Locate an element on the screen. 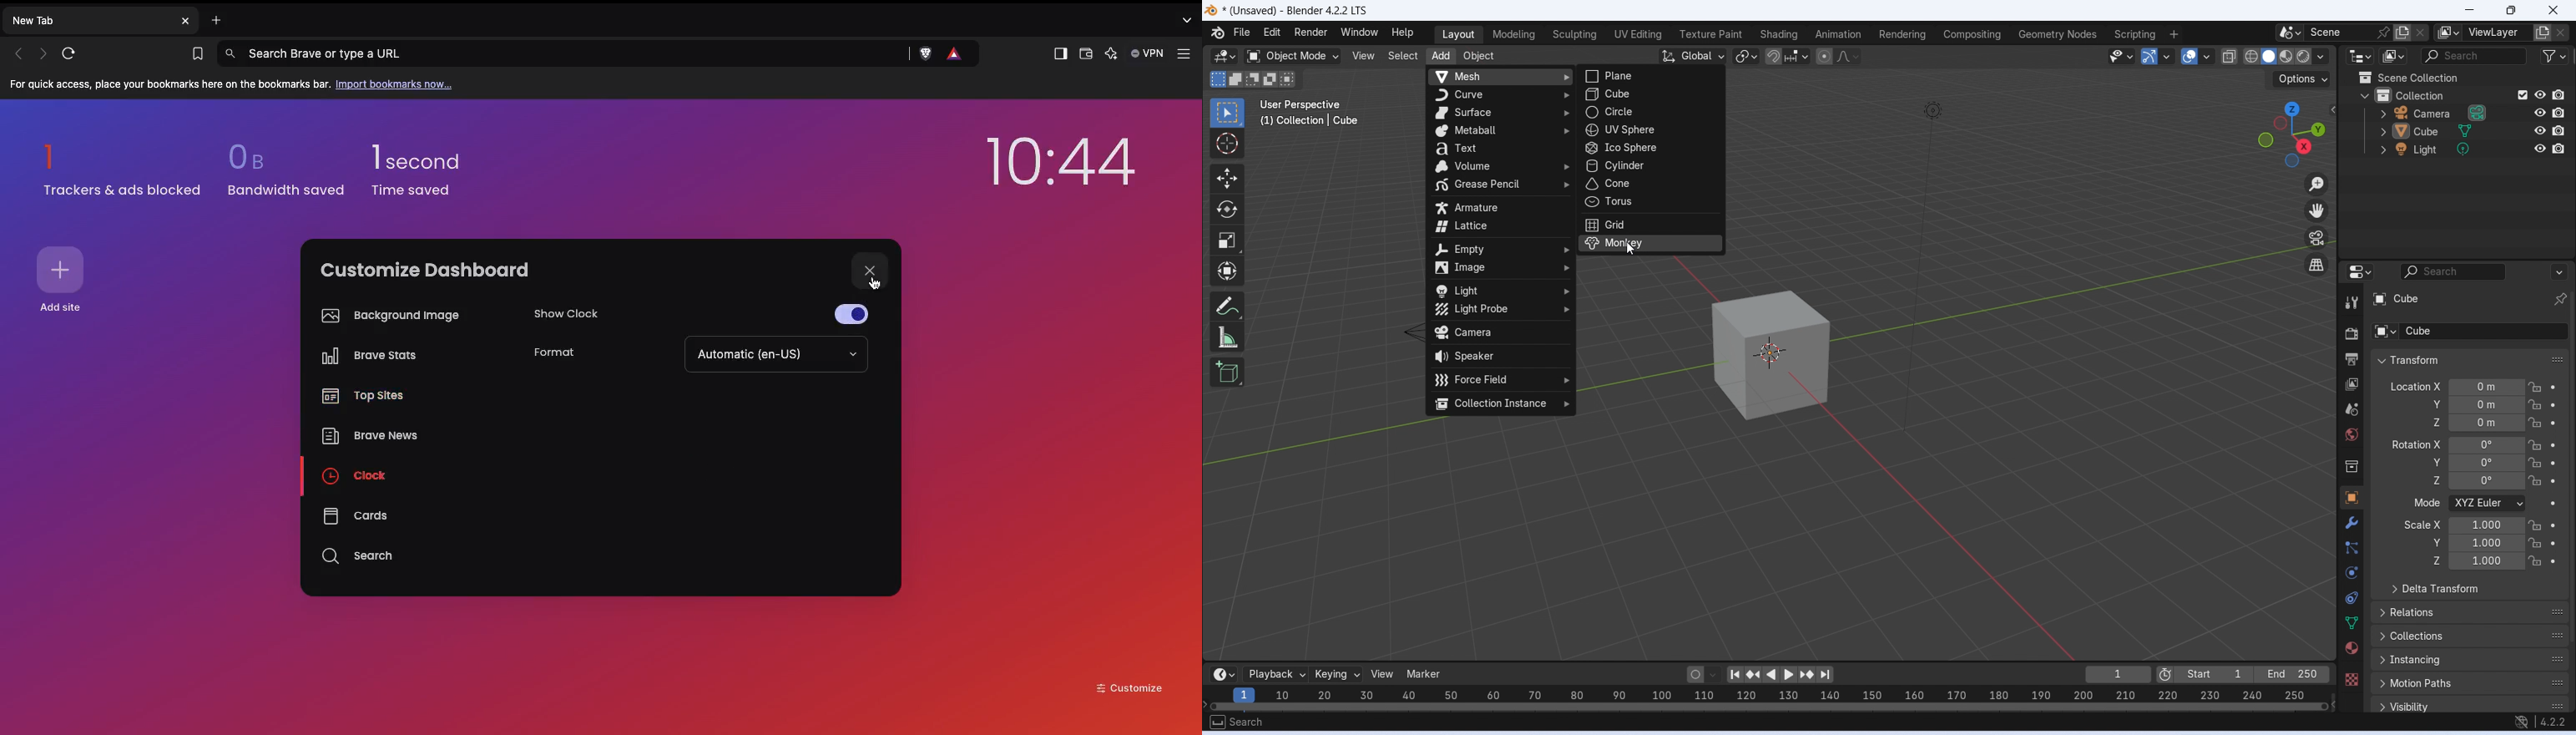  location is located at coordinates (2488, 423).